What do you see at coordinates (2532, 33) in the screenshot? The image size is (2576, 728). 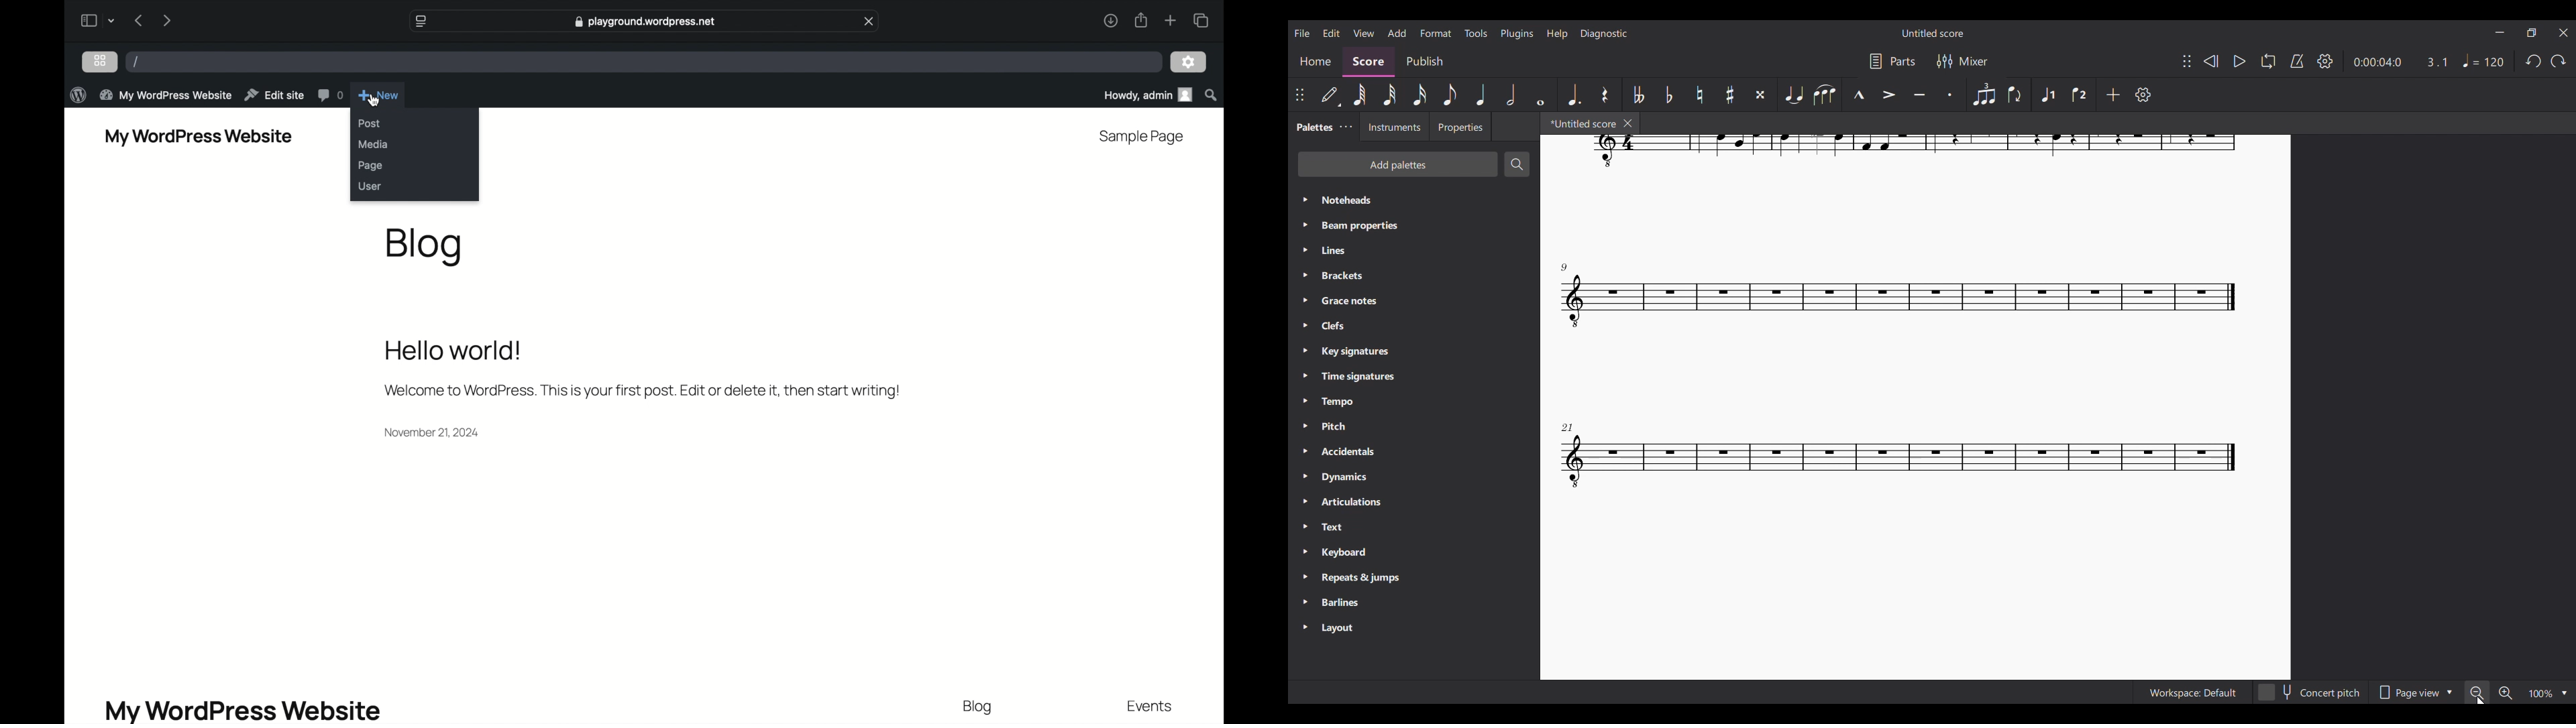 I see `Show in smaller tab` at bounding box center [2532, 33].